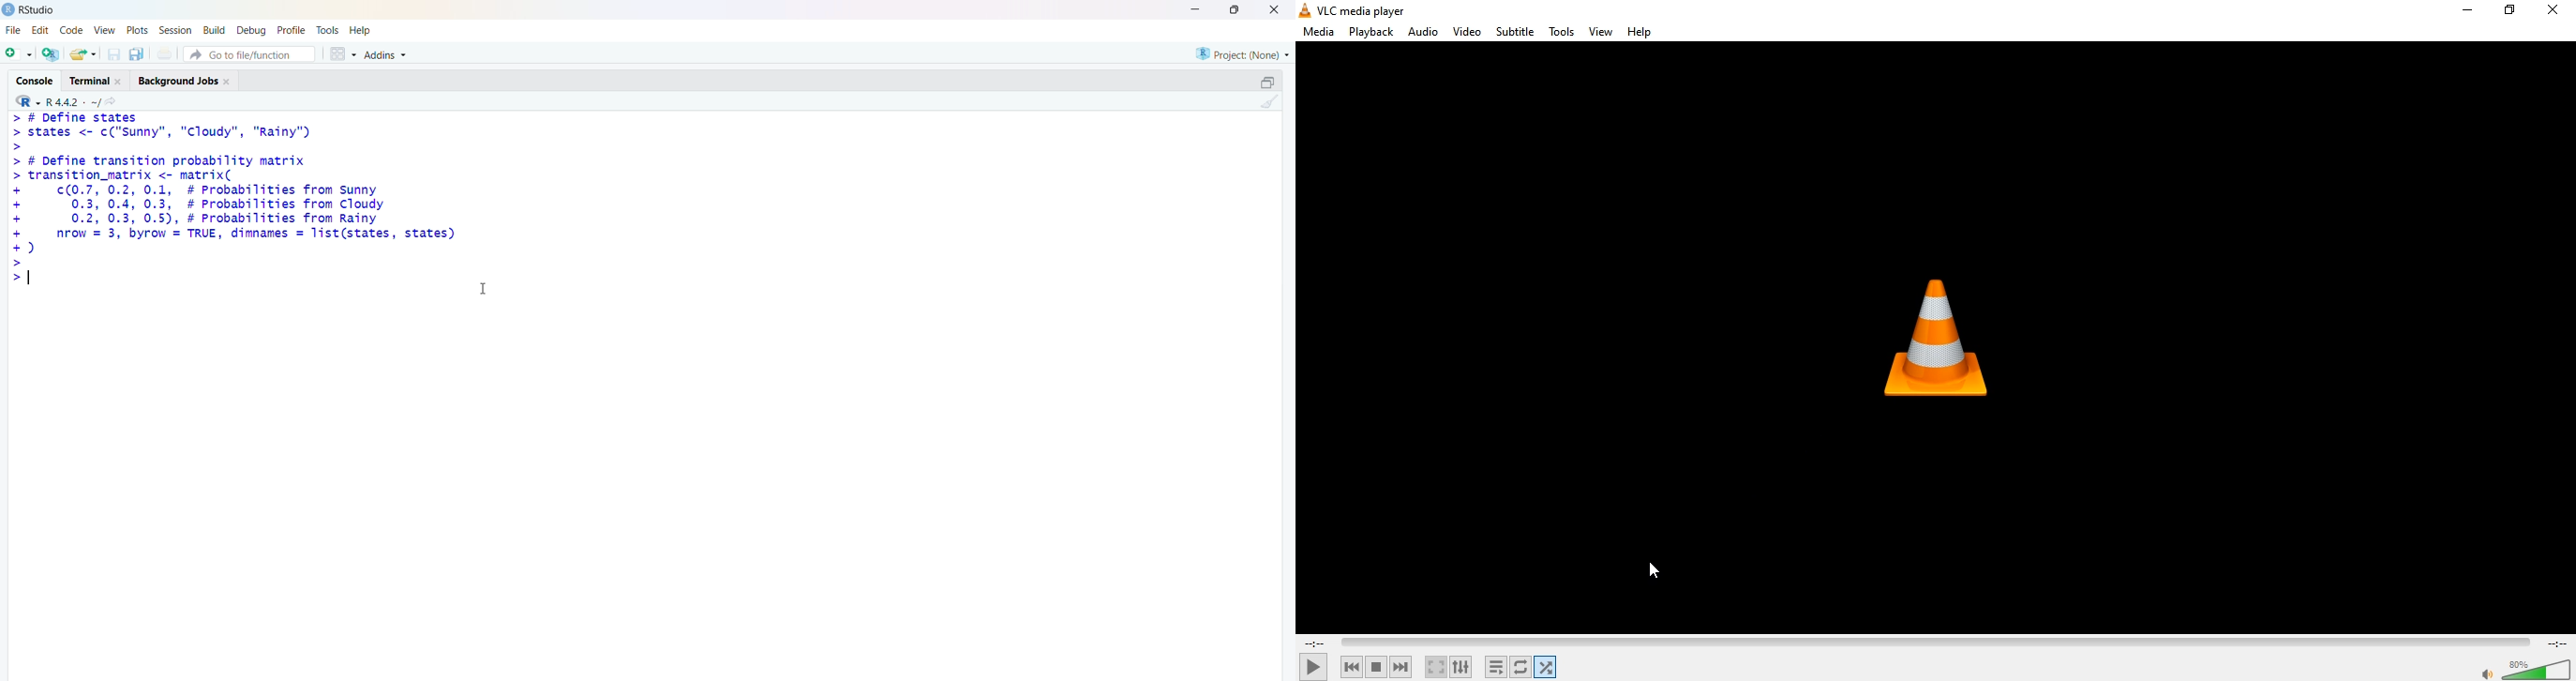 The width and height of the screenshot is (2576, 700). What do you see at coordinates (488, 293) in the screenshot?
I see `cursor` at bounding box center [488, 293].